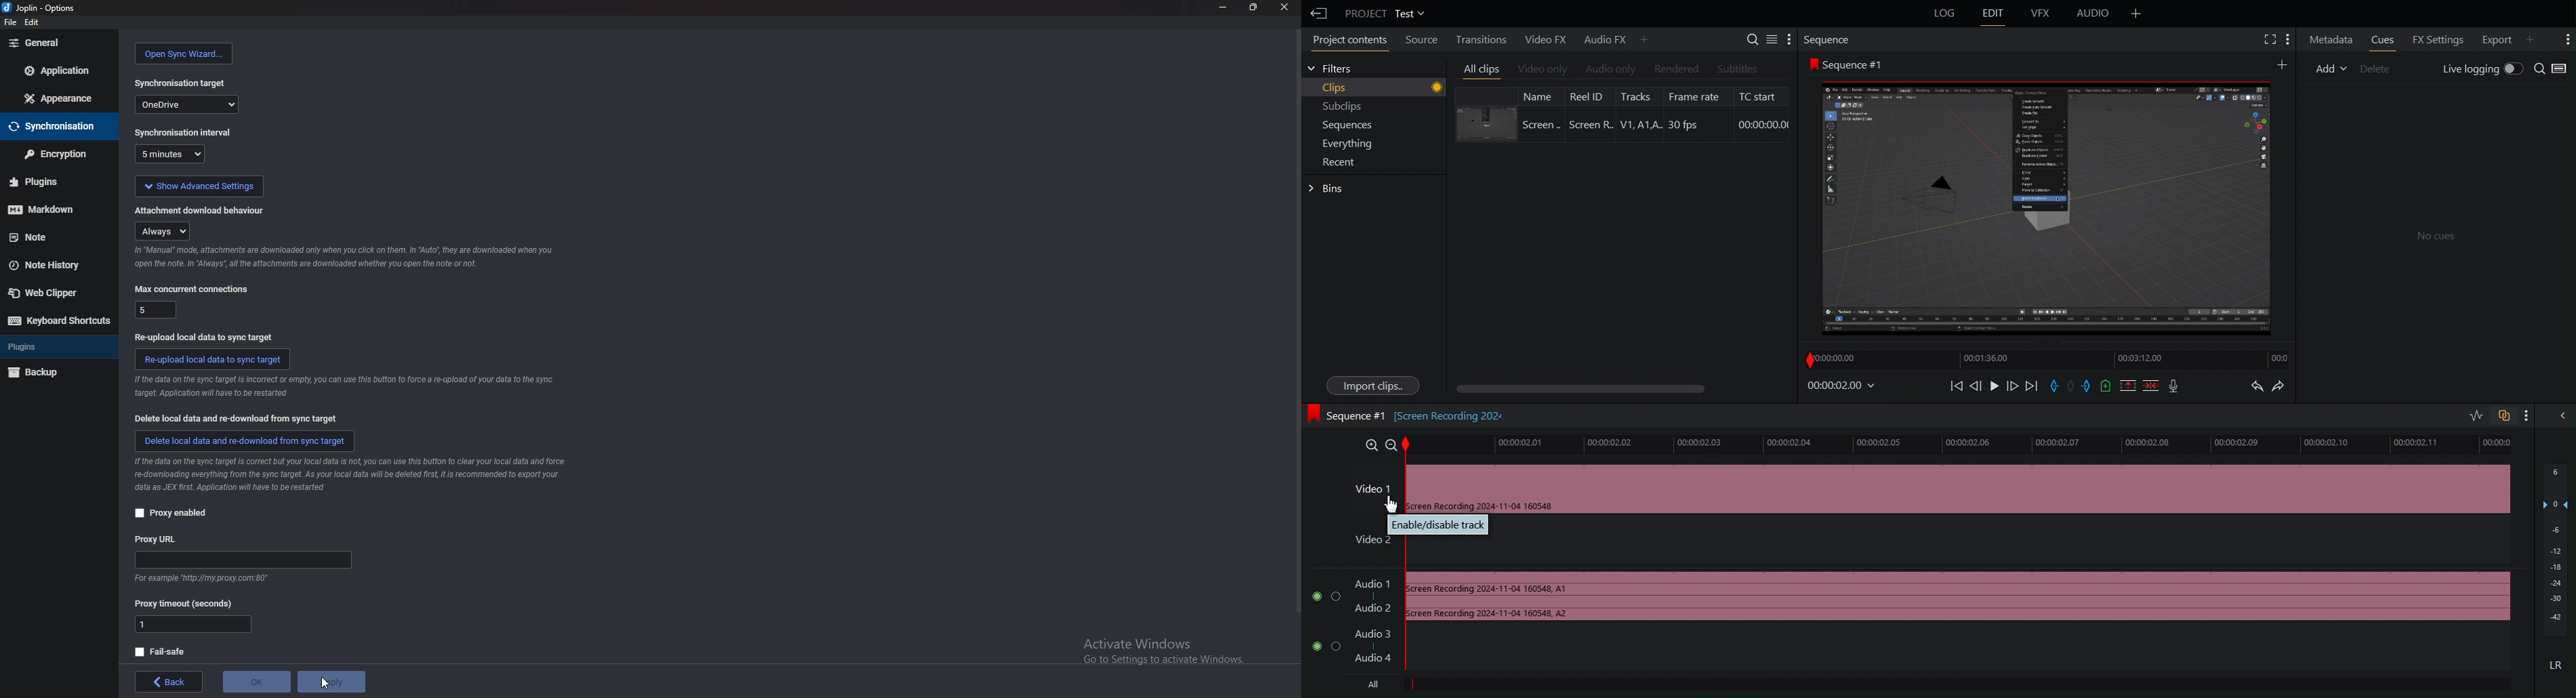 The width and height of the screenshot is (2576, 700). Describe the element at coordinates (171, 682) in the screenshot. I see `back` at that location.